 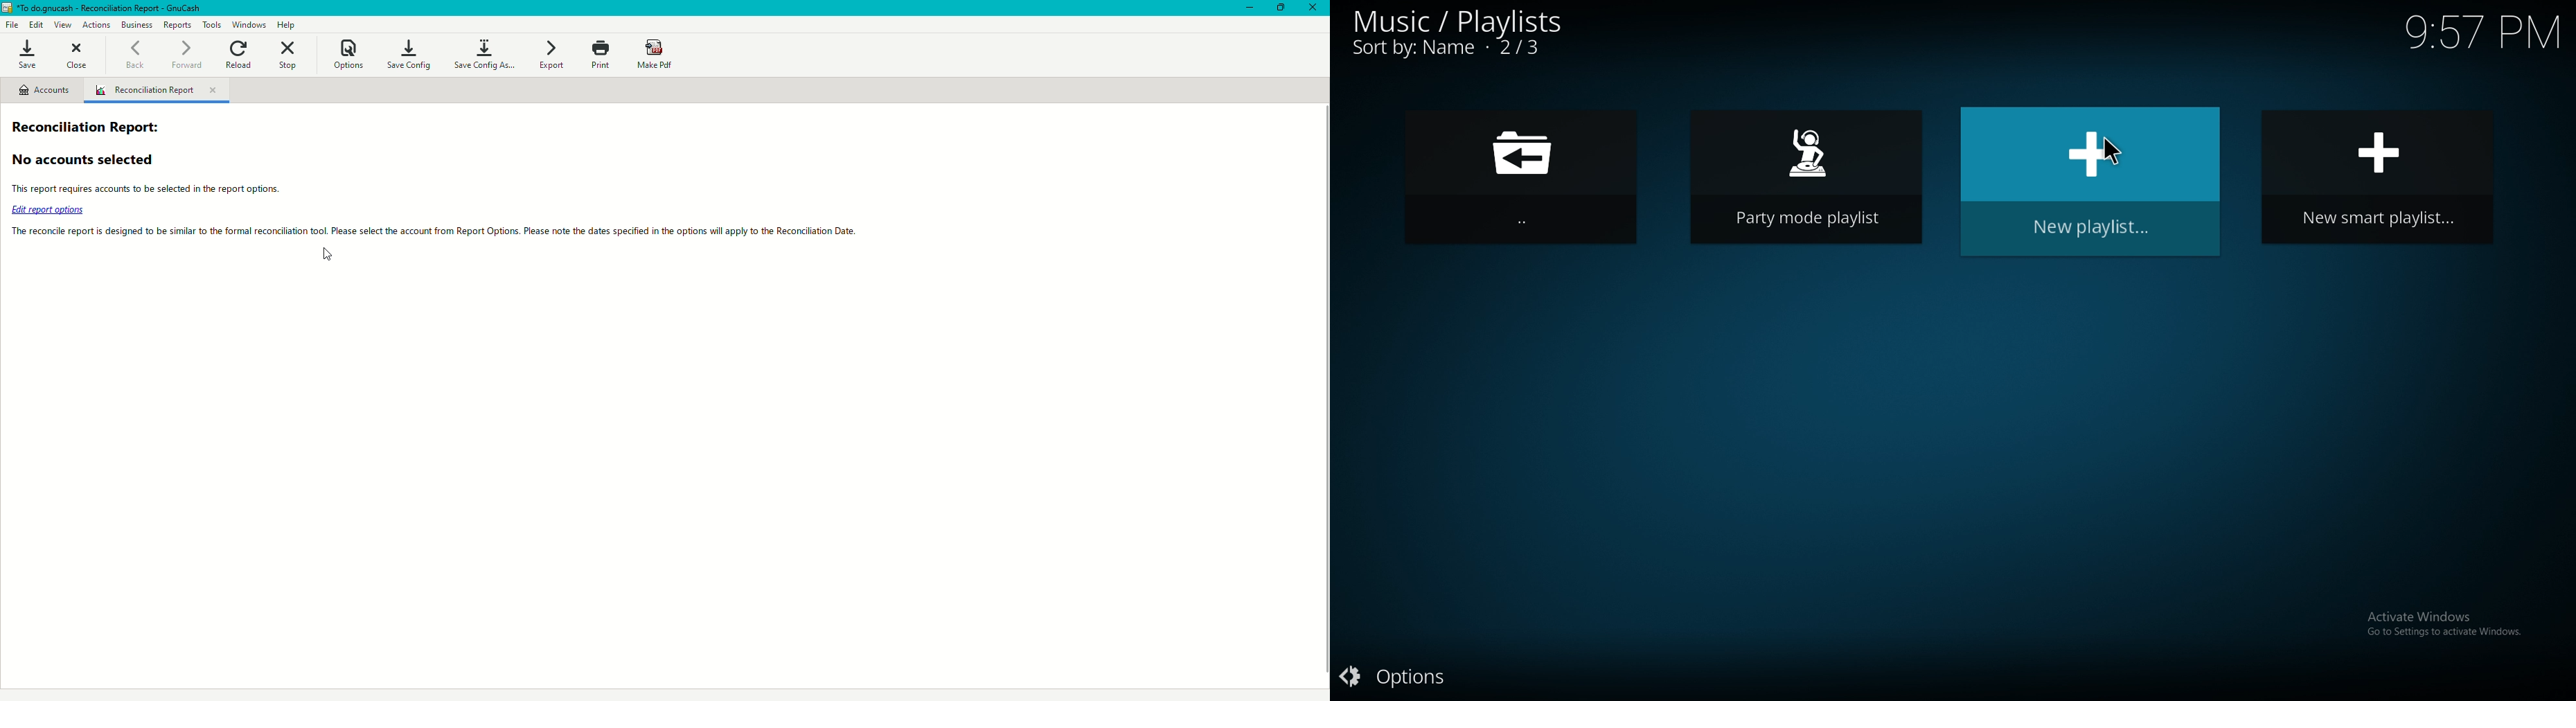 What do you see at coordinates (112, 8) in the screenshot?
I see `*TO do.gnucash - accounts - GnuCash` at bounding box center [112, 8].